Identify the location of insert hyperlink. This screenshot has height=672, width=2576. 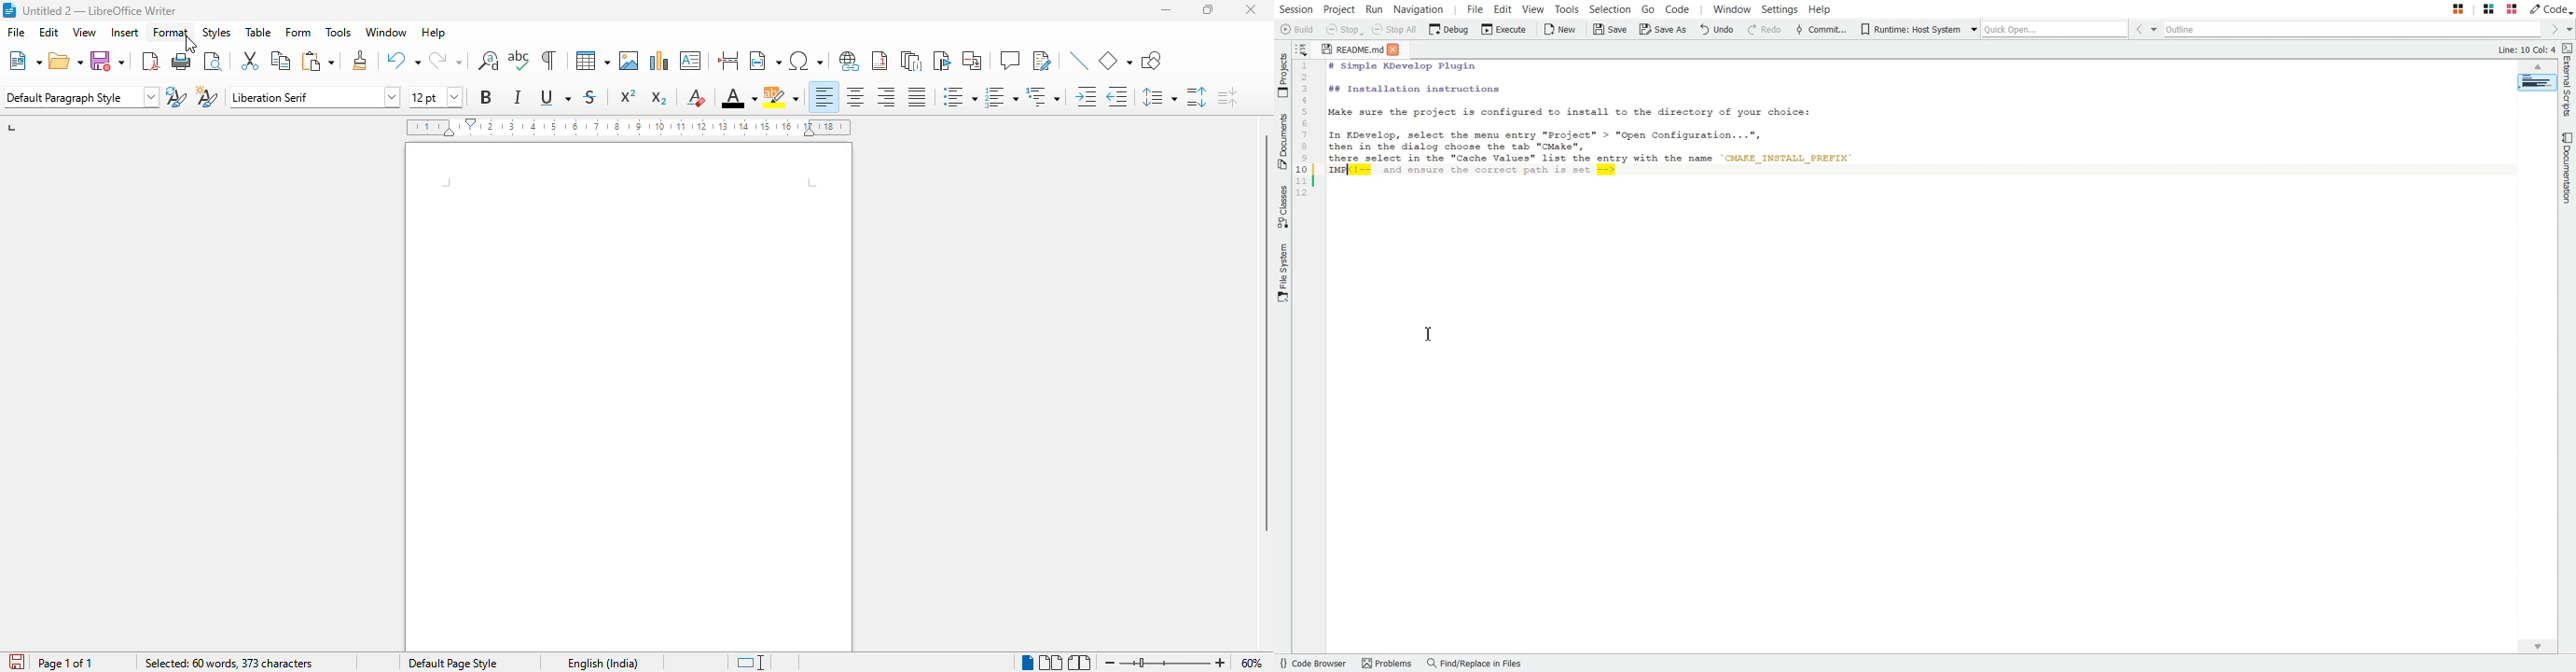
(850, 61).